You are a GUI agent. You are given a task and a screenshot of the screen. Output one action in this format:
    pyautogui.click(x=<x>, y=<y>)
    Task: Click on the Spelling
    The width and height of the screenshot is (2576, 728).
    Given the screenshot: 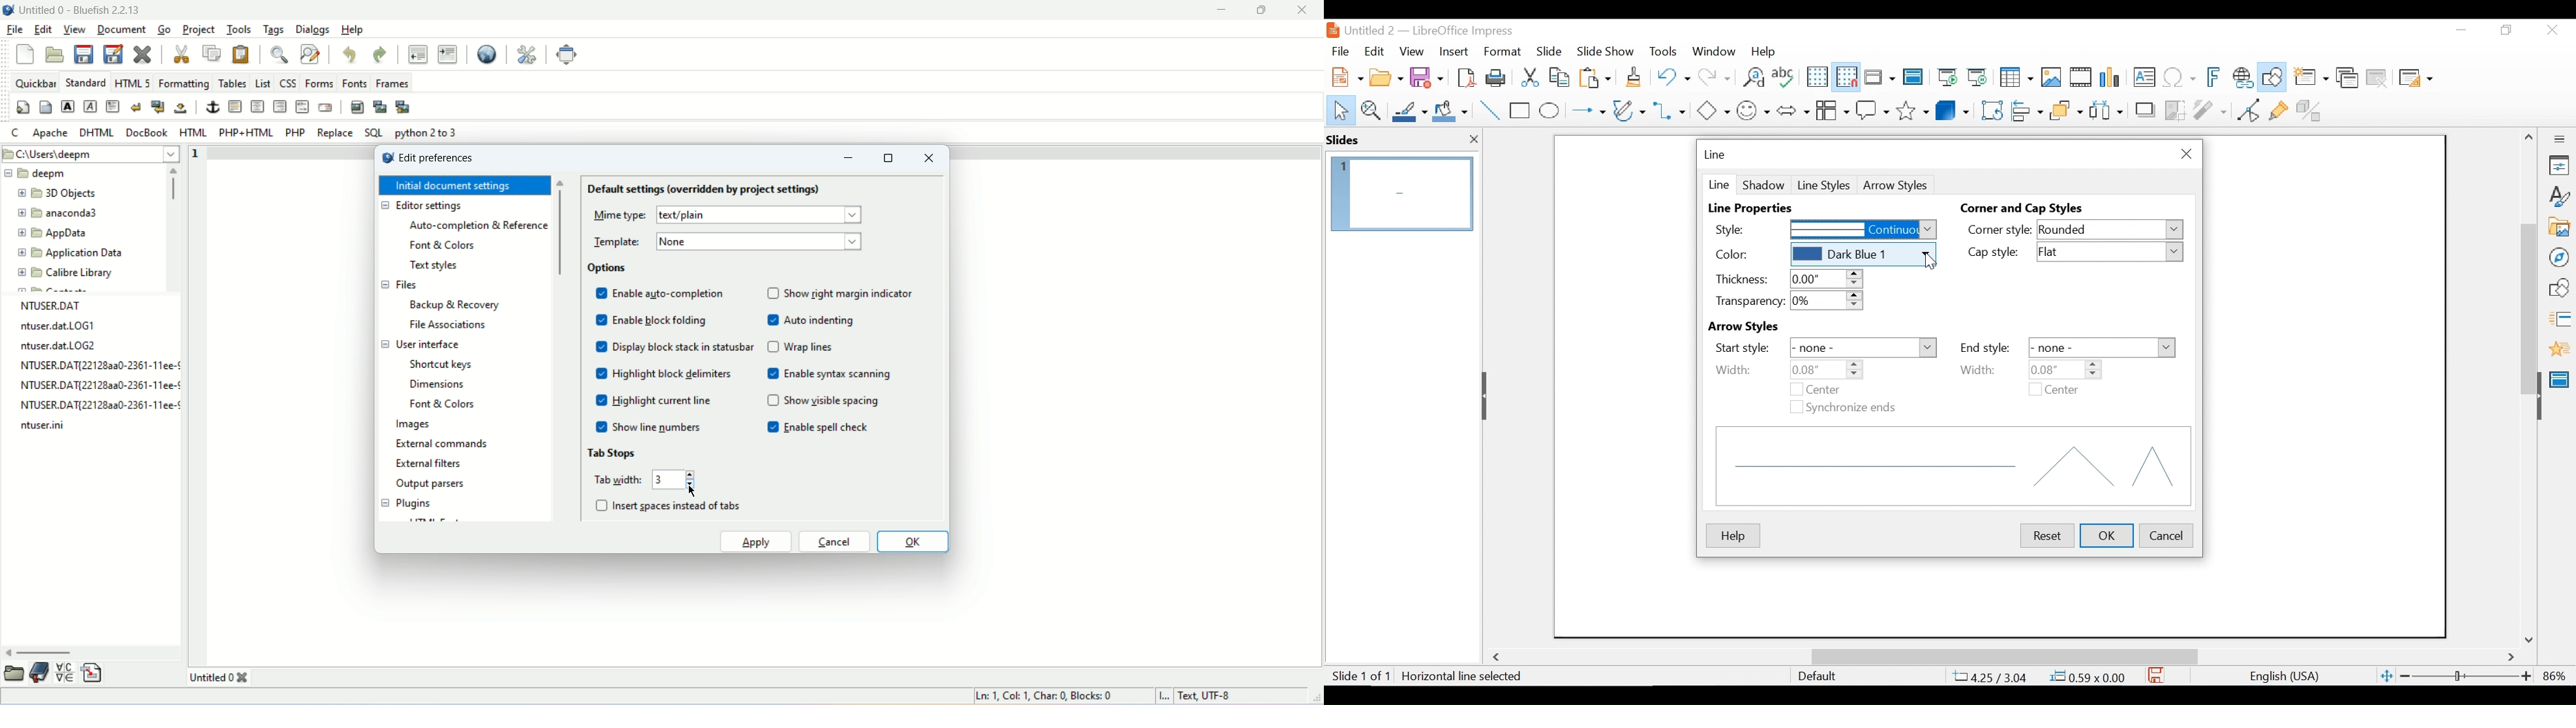 What is the action you would take?
    pyautogui.click(x=1785, y=76)
    